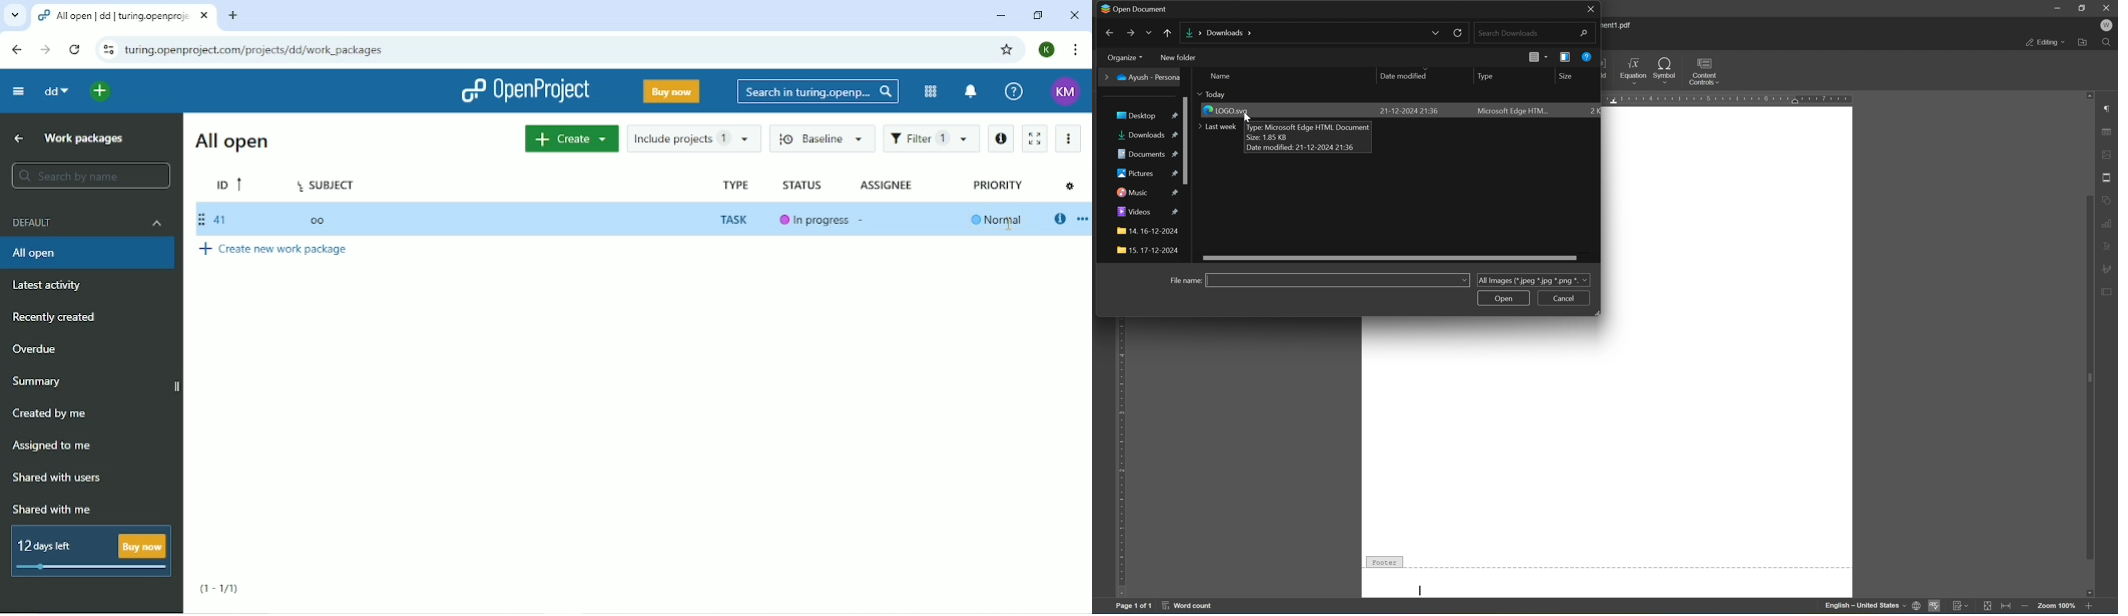 The width and height of the screenshot is (2128, 616). I want to click on search documents, so click(1508, 33).